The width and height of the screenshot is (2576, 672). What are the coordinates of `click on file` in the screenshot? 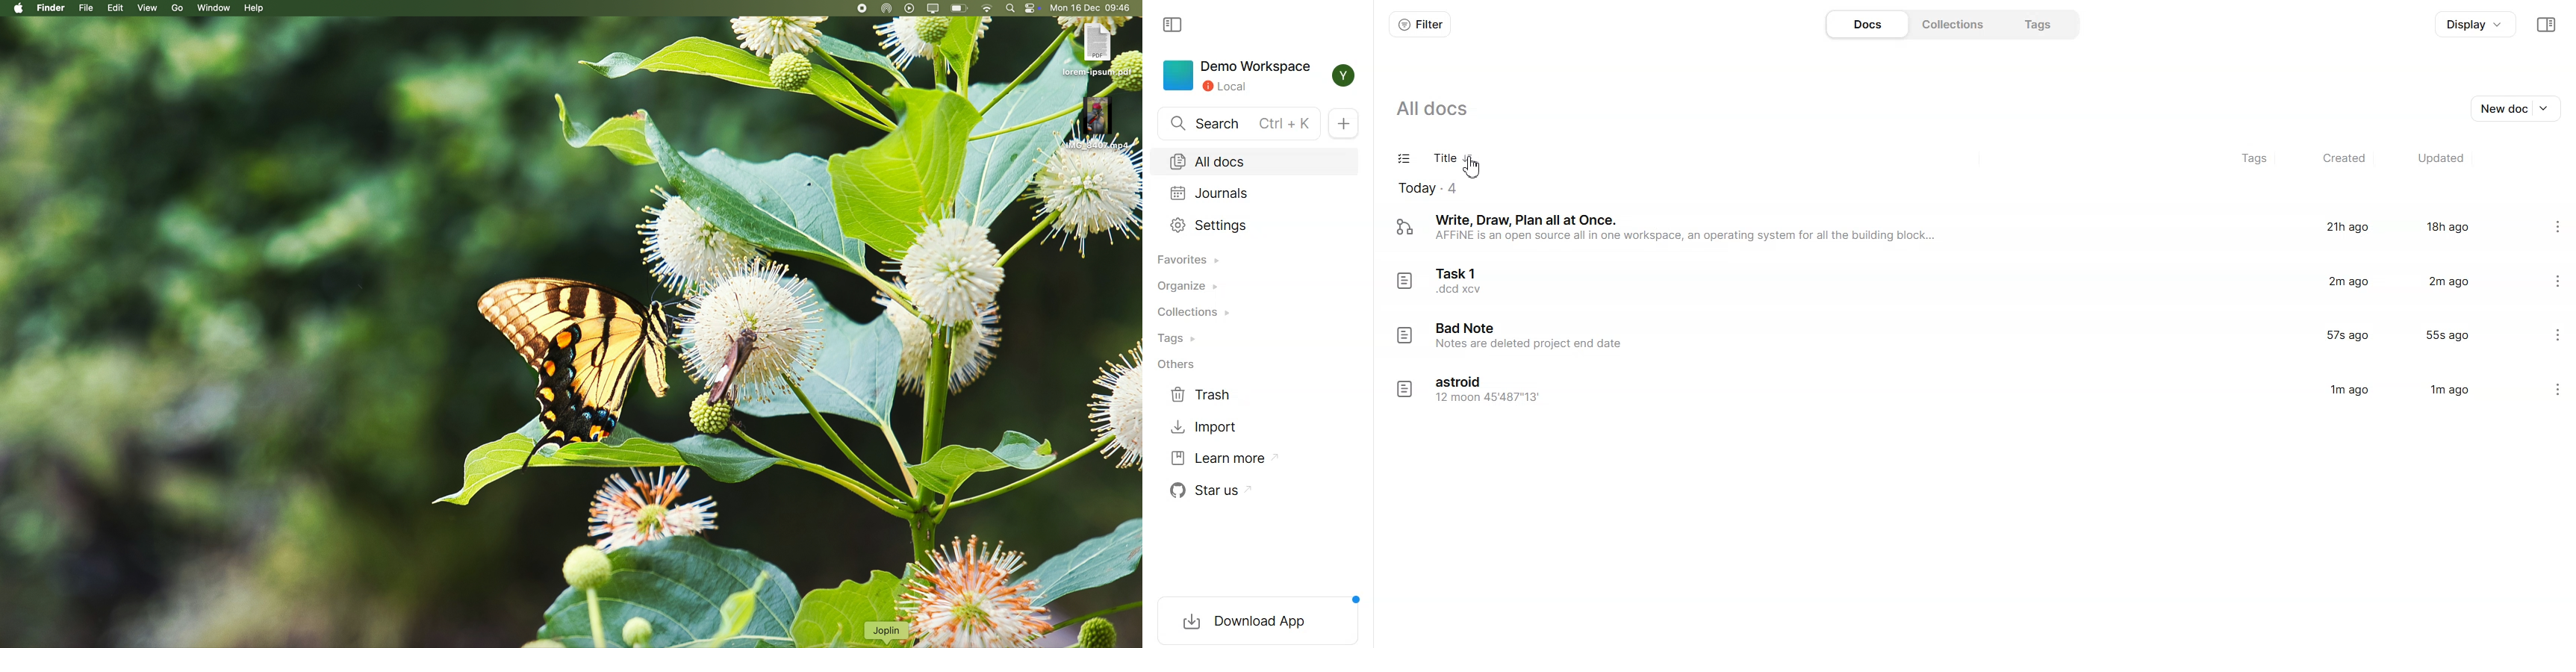 It's located at (86, 9).